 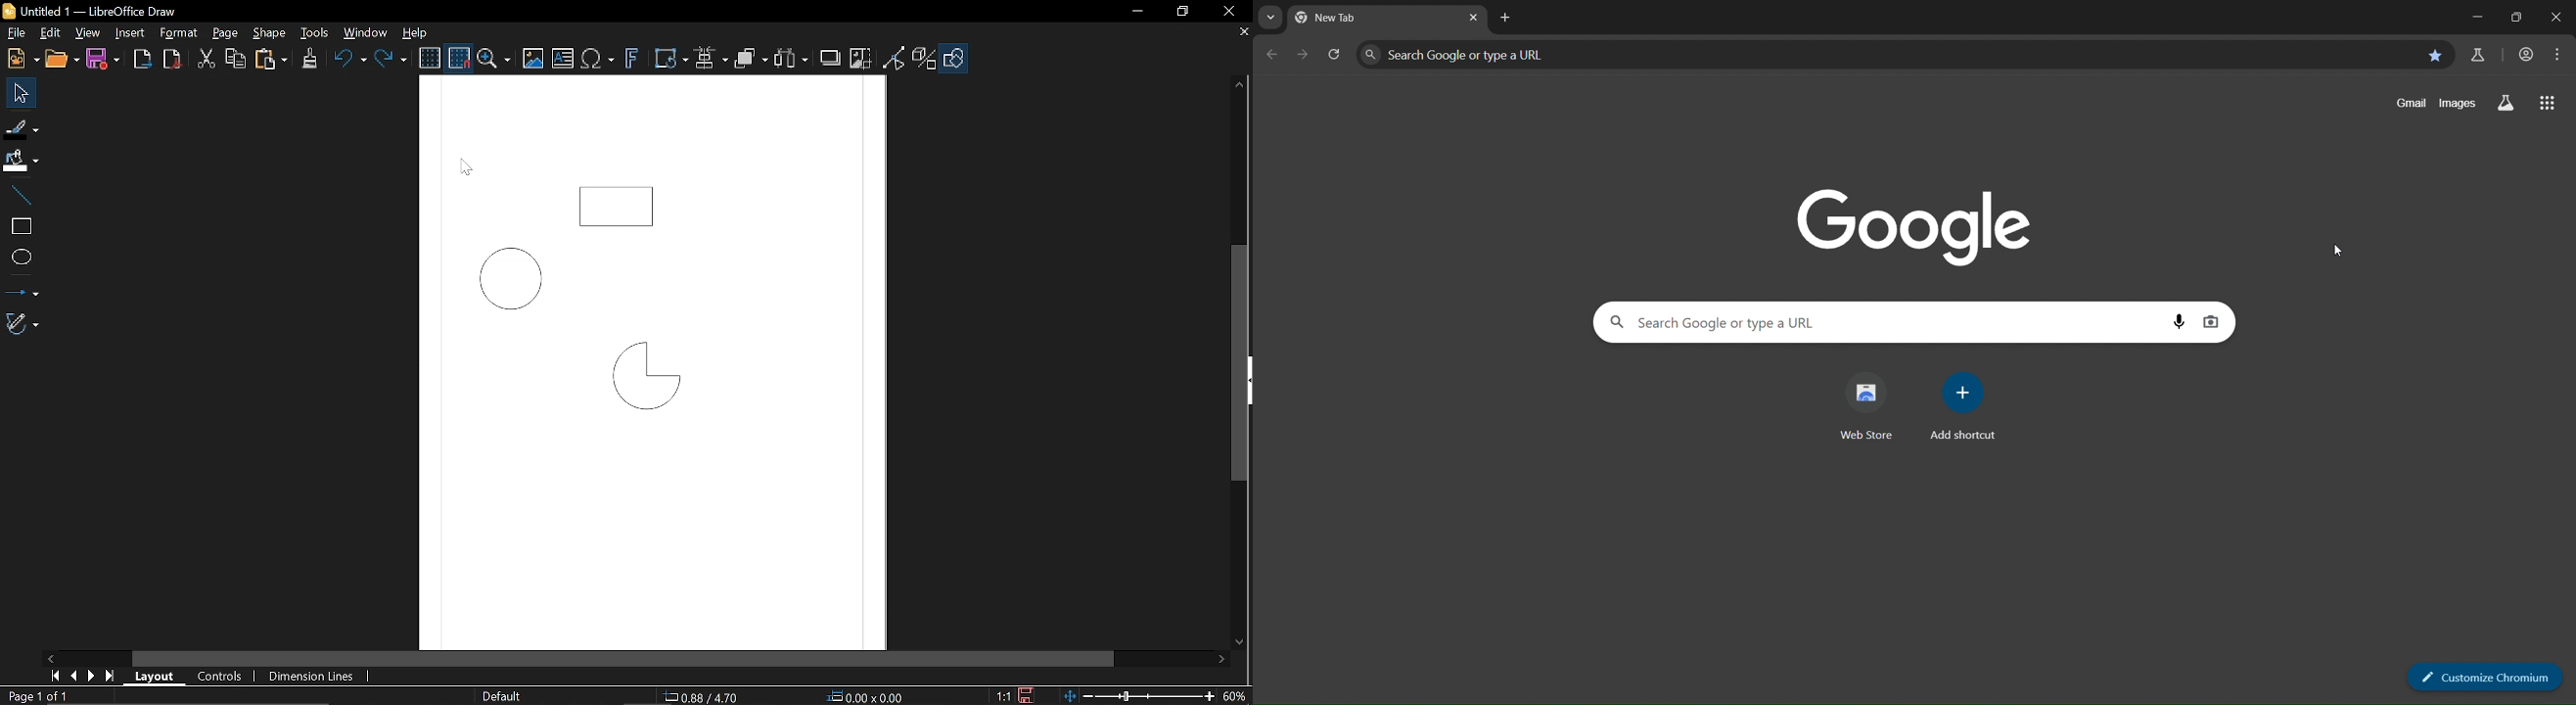 I want to click on Redo, so click(x=391, y=60).